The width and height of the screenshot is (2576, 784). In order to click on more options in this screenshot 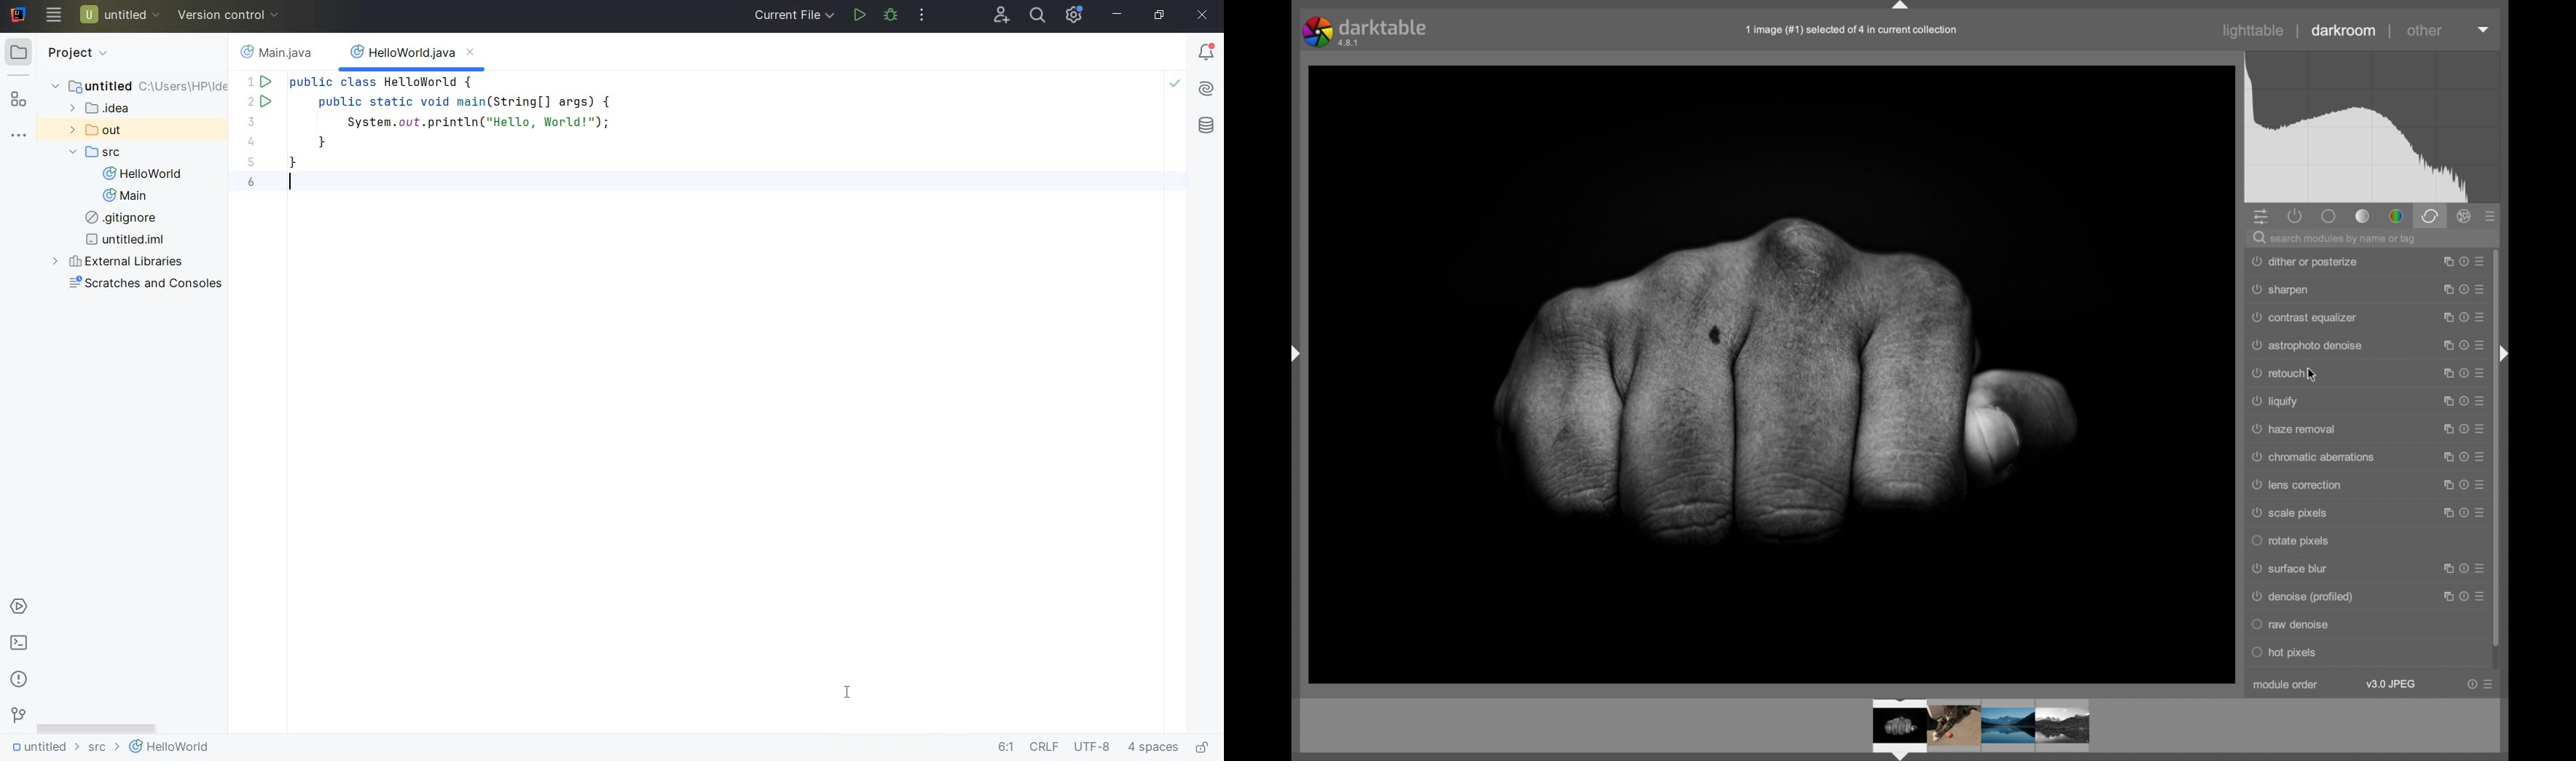, I will do `click(2478, 401)`.